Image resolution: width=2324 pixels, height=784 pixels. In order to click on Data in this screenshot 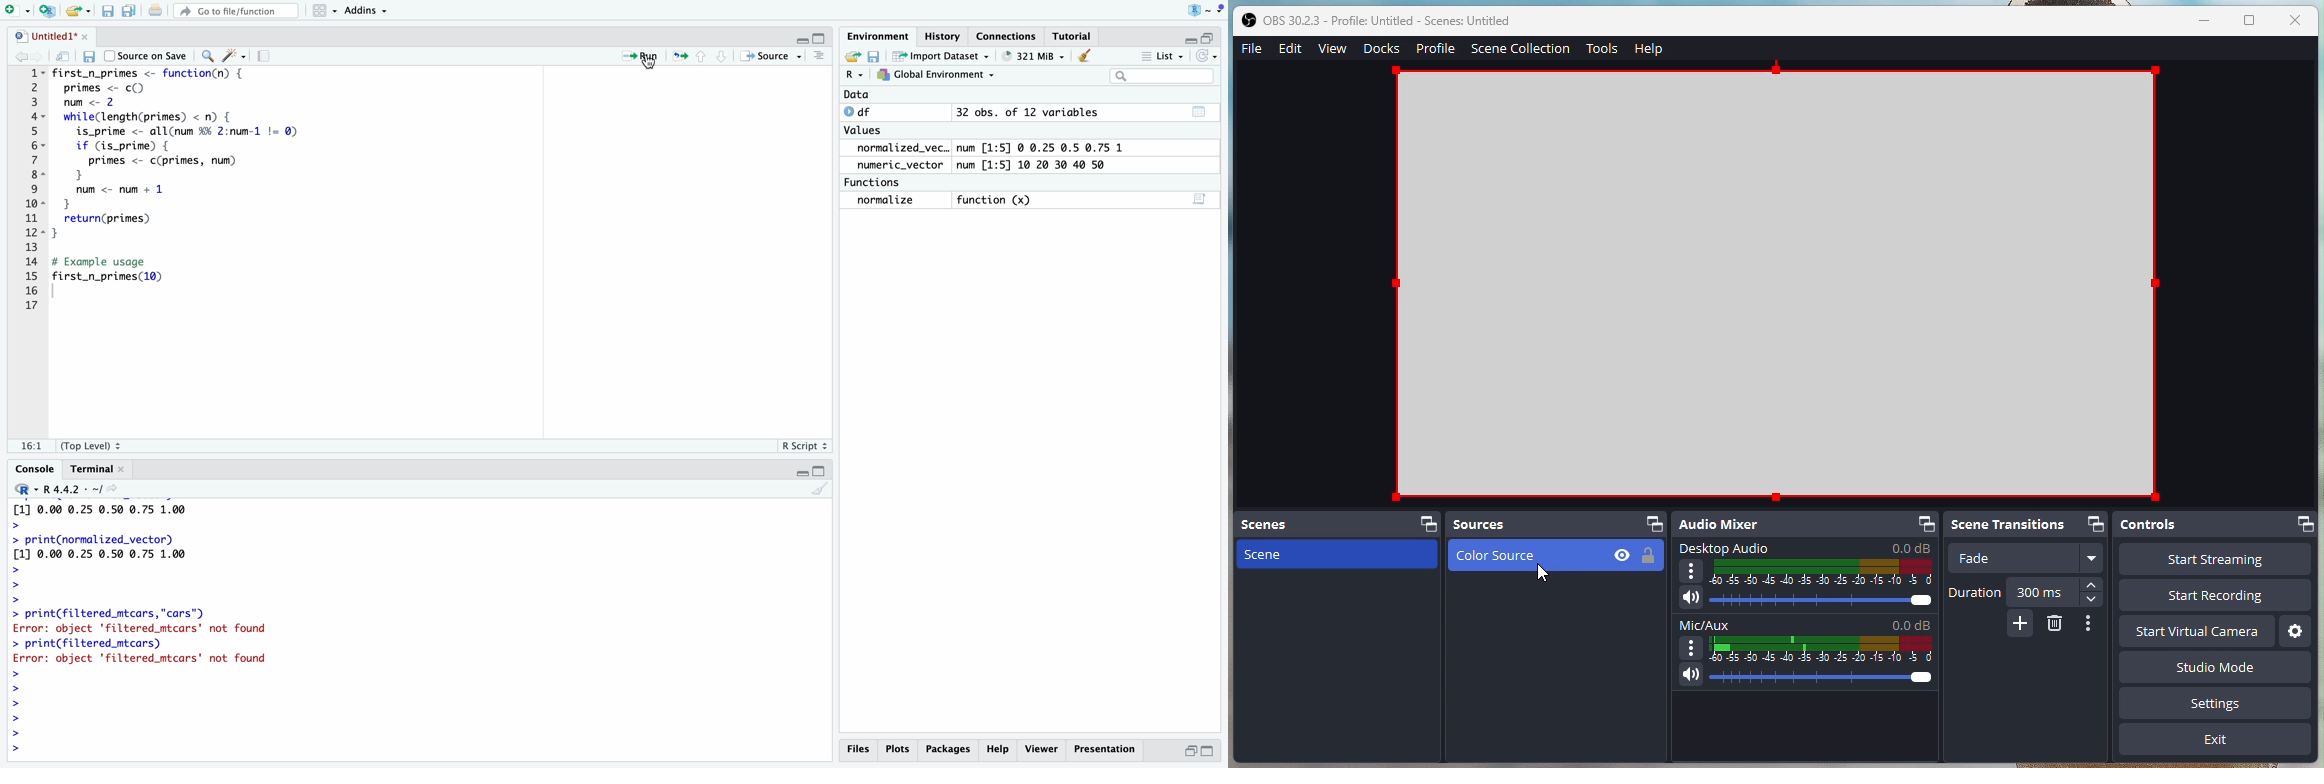, I will do `click(957, 95)`.